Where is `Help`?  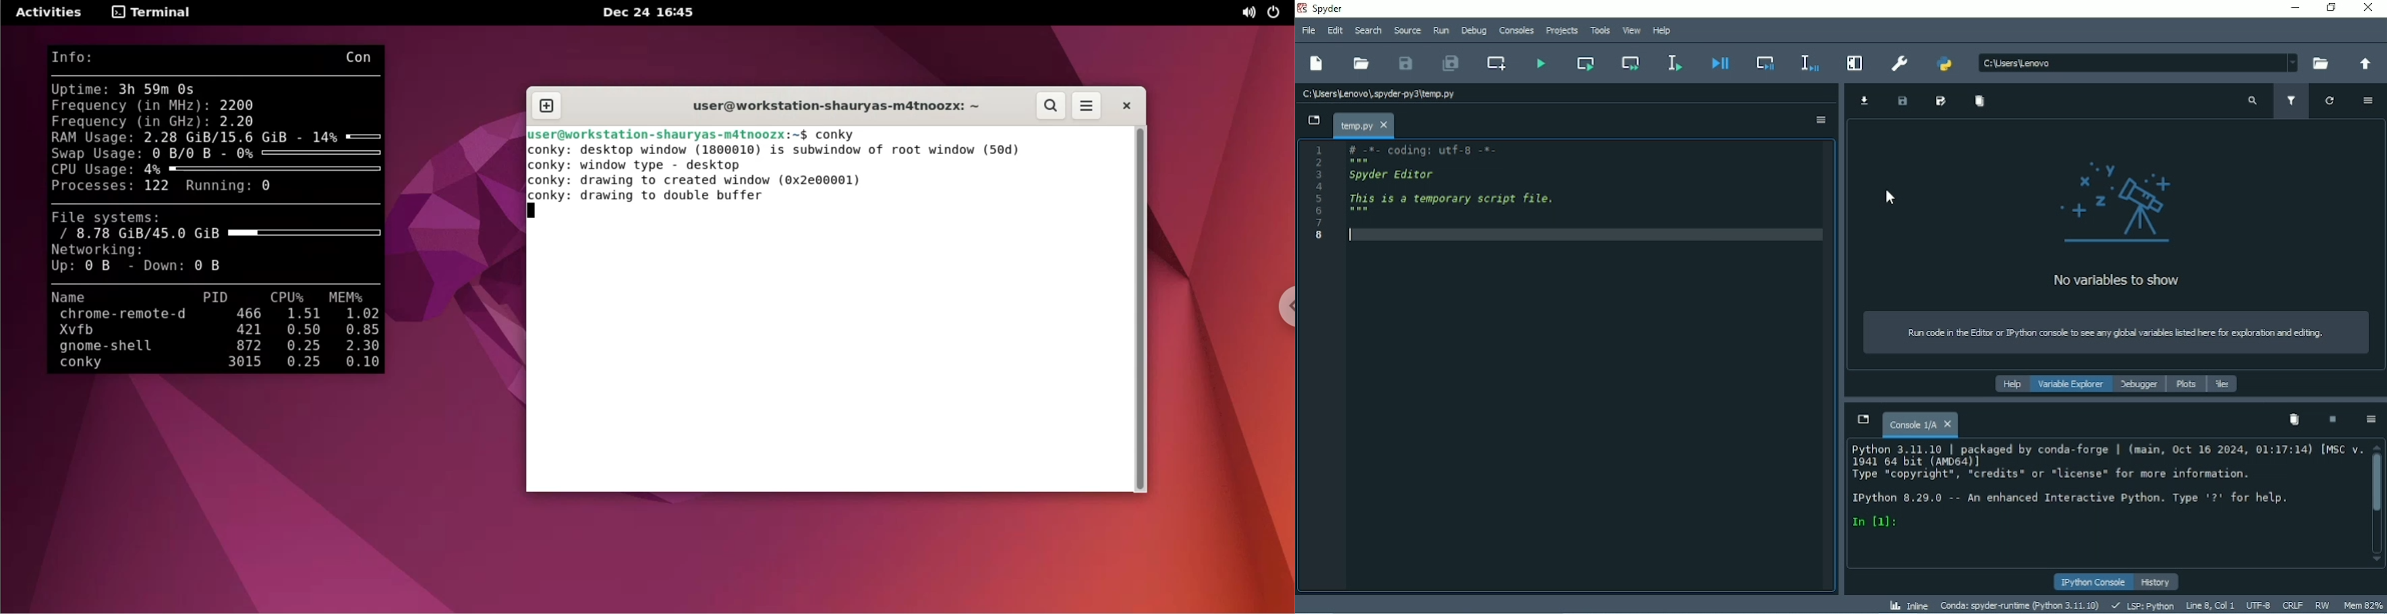 Help is located at coordinates (1662, 31).